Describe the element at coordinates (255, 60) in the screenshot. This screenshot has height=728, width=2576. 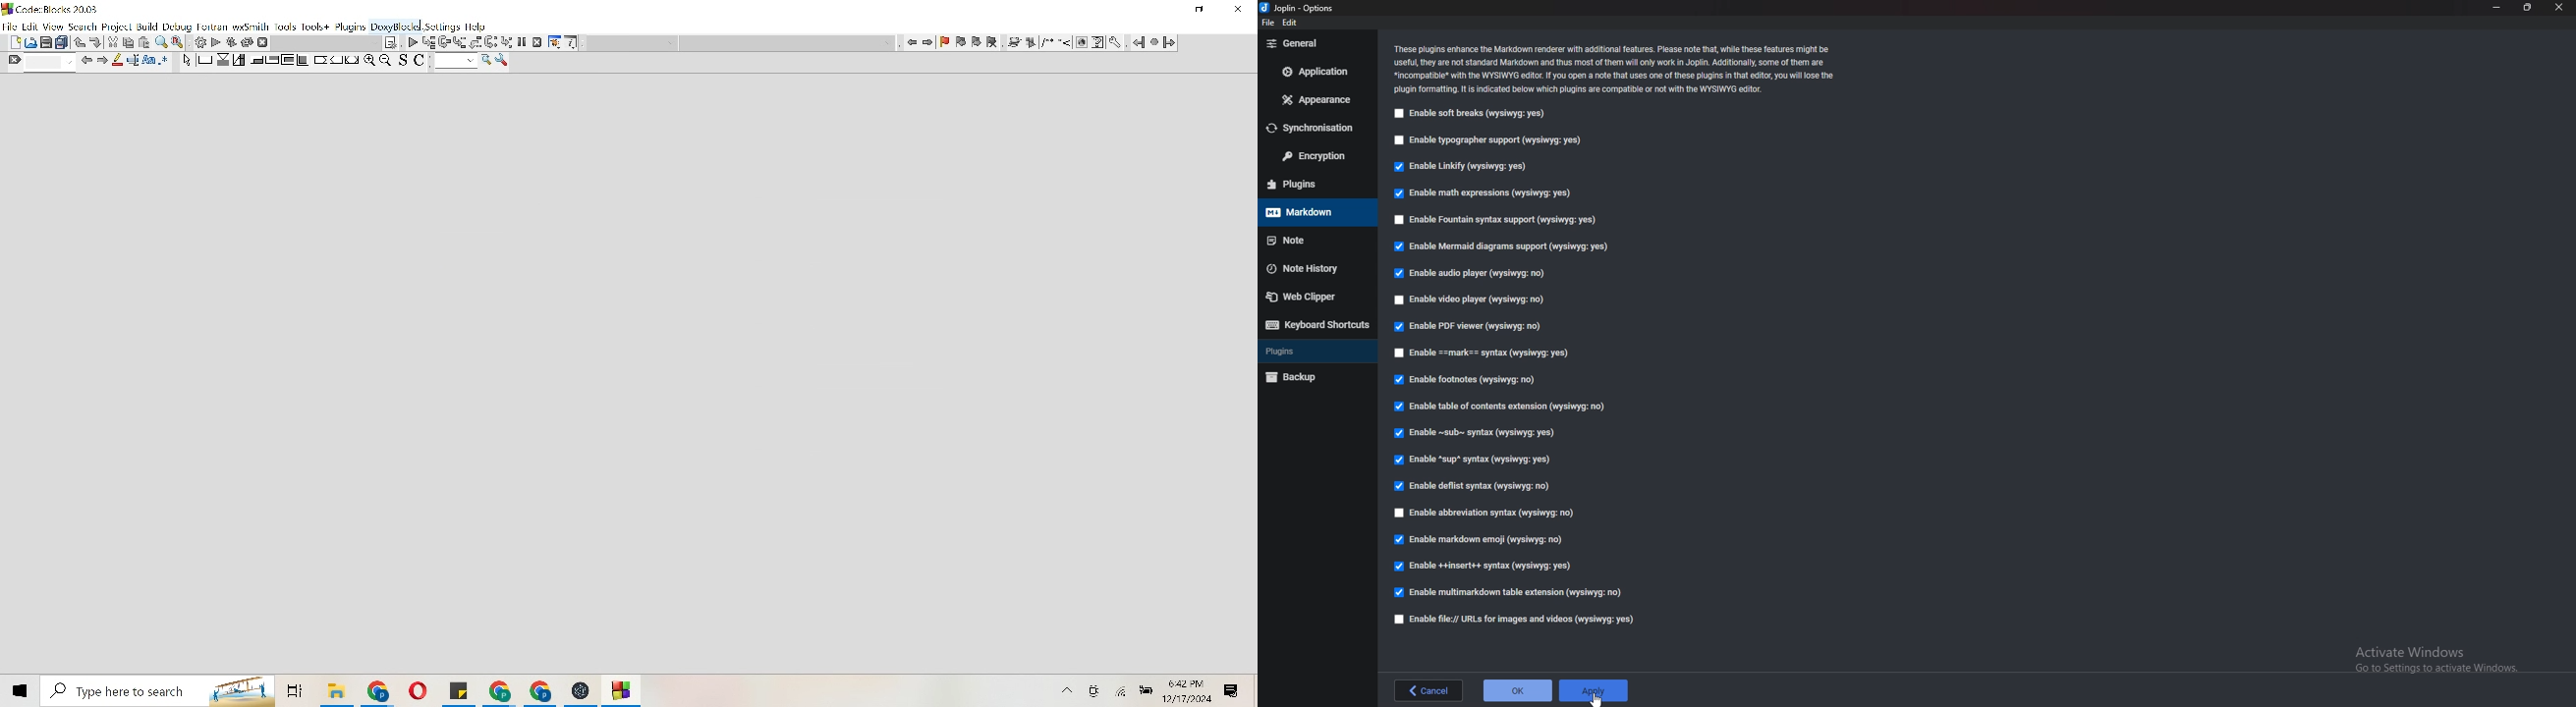
I see `Move to corners` at that location.